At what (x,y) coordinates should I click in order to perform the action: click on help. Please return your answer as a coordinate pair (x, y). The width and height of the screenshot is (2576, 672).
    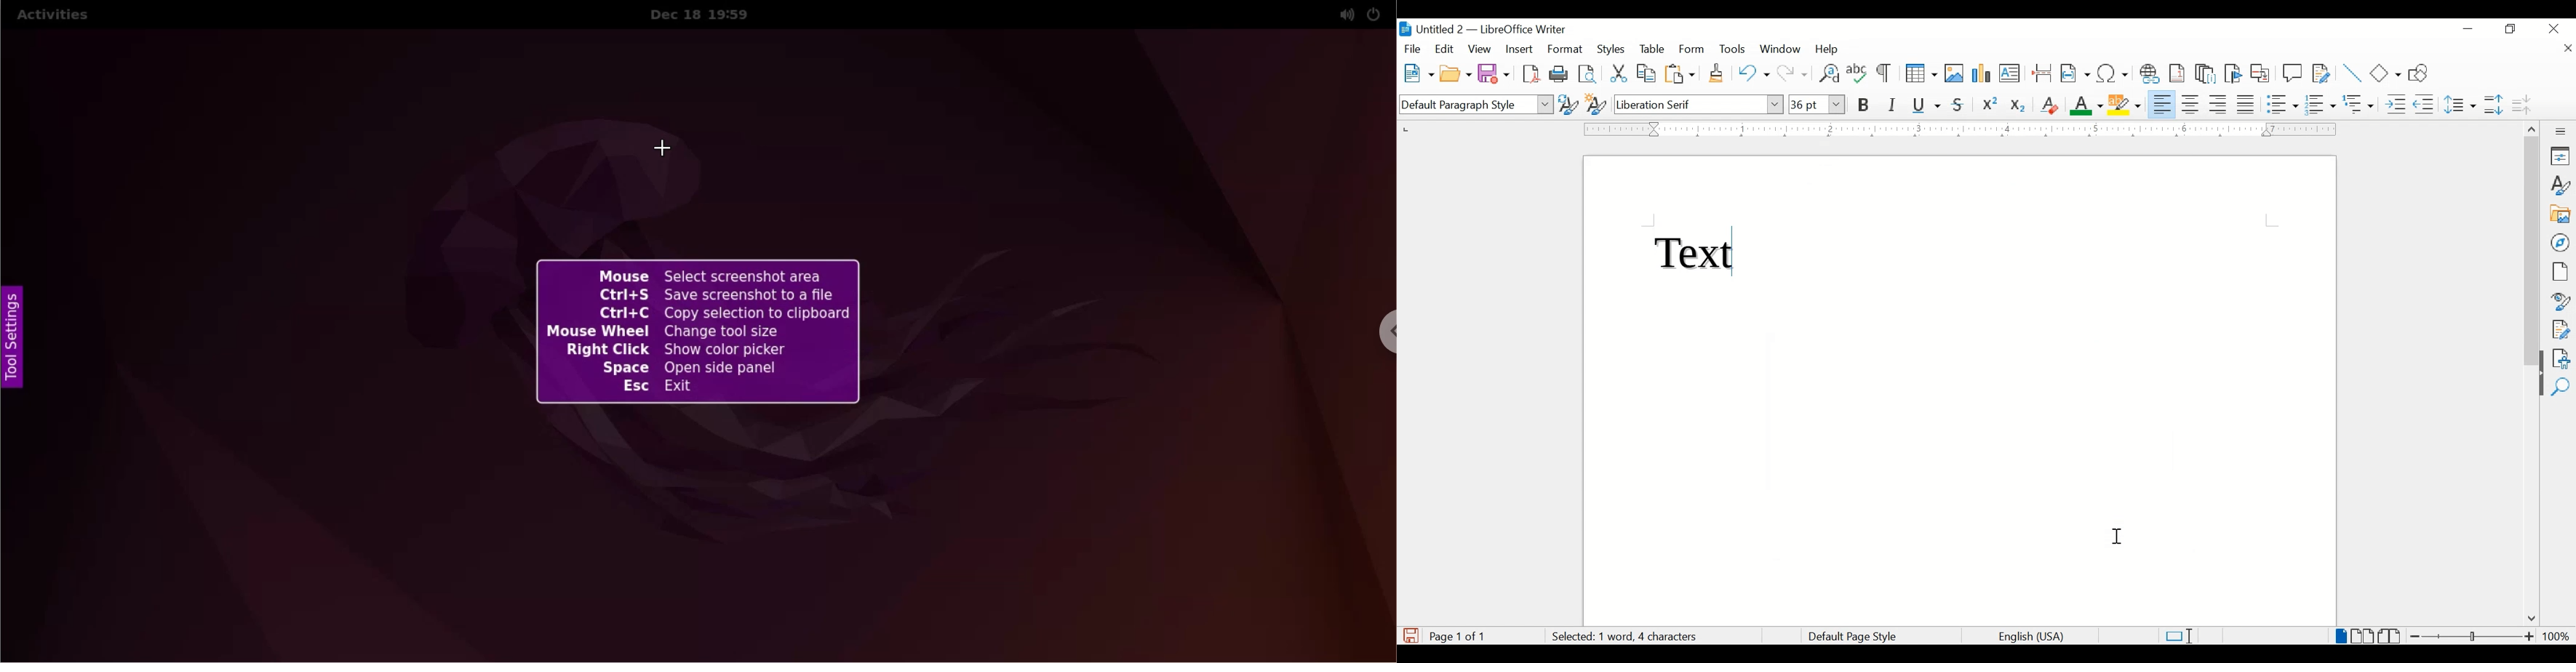
    Looking at the image, I should click on (1829, 49).